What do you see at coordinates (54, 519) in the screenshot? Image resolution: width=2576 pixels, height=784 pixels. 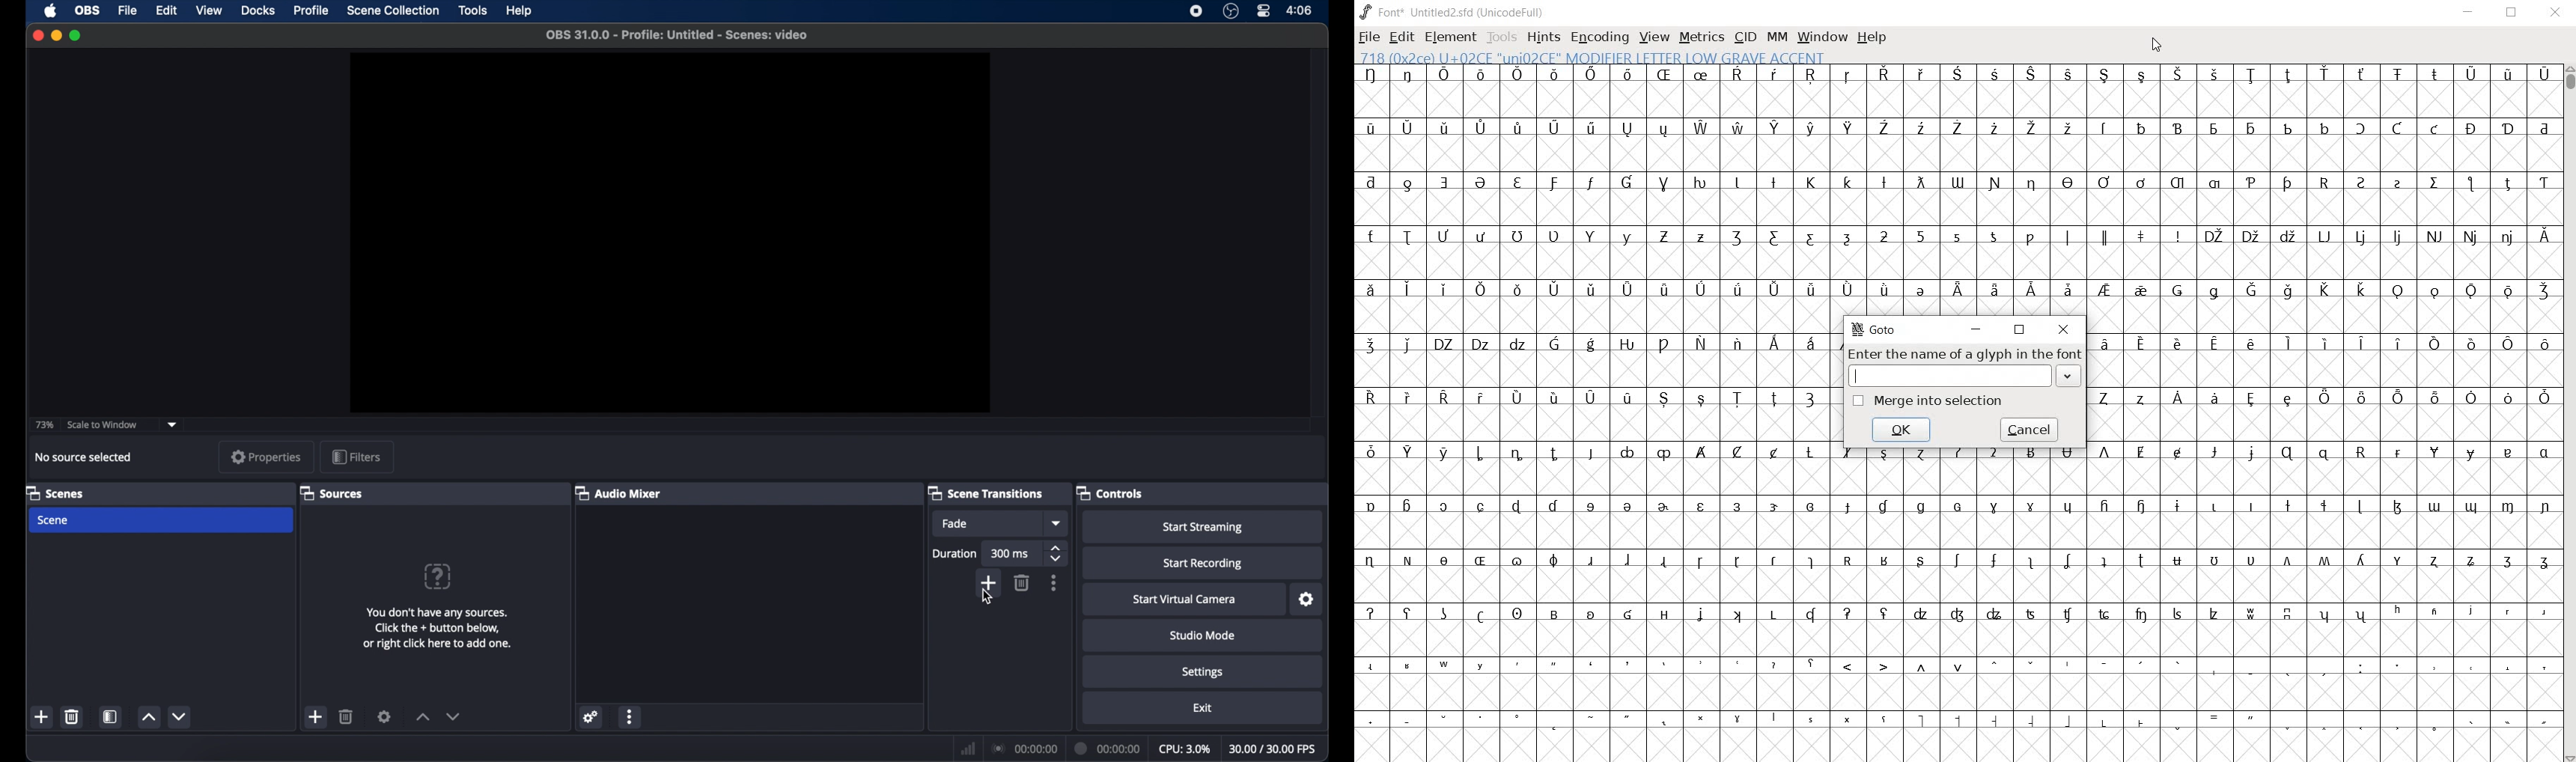 I see `scene` at bounding box center [54, 519].